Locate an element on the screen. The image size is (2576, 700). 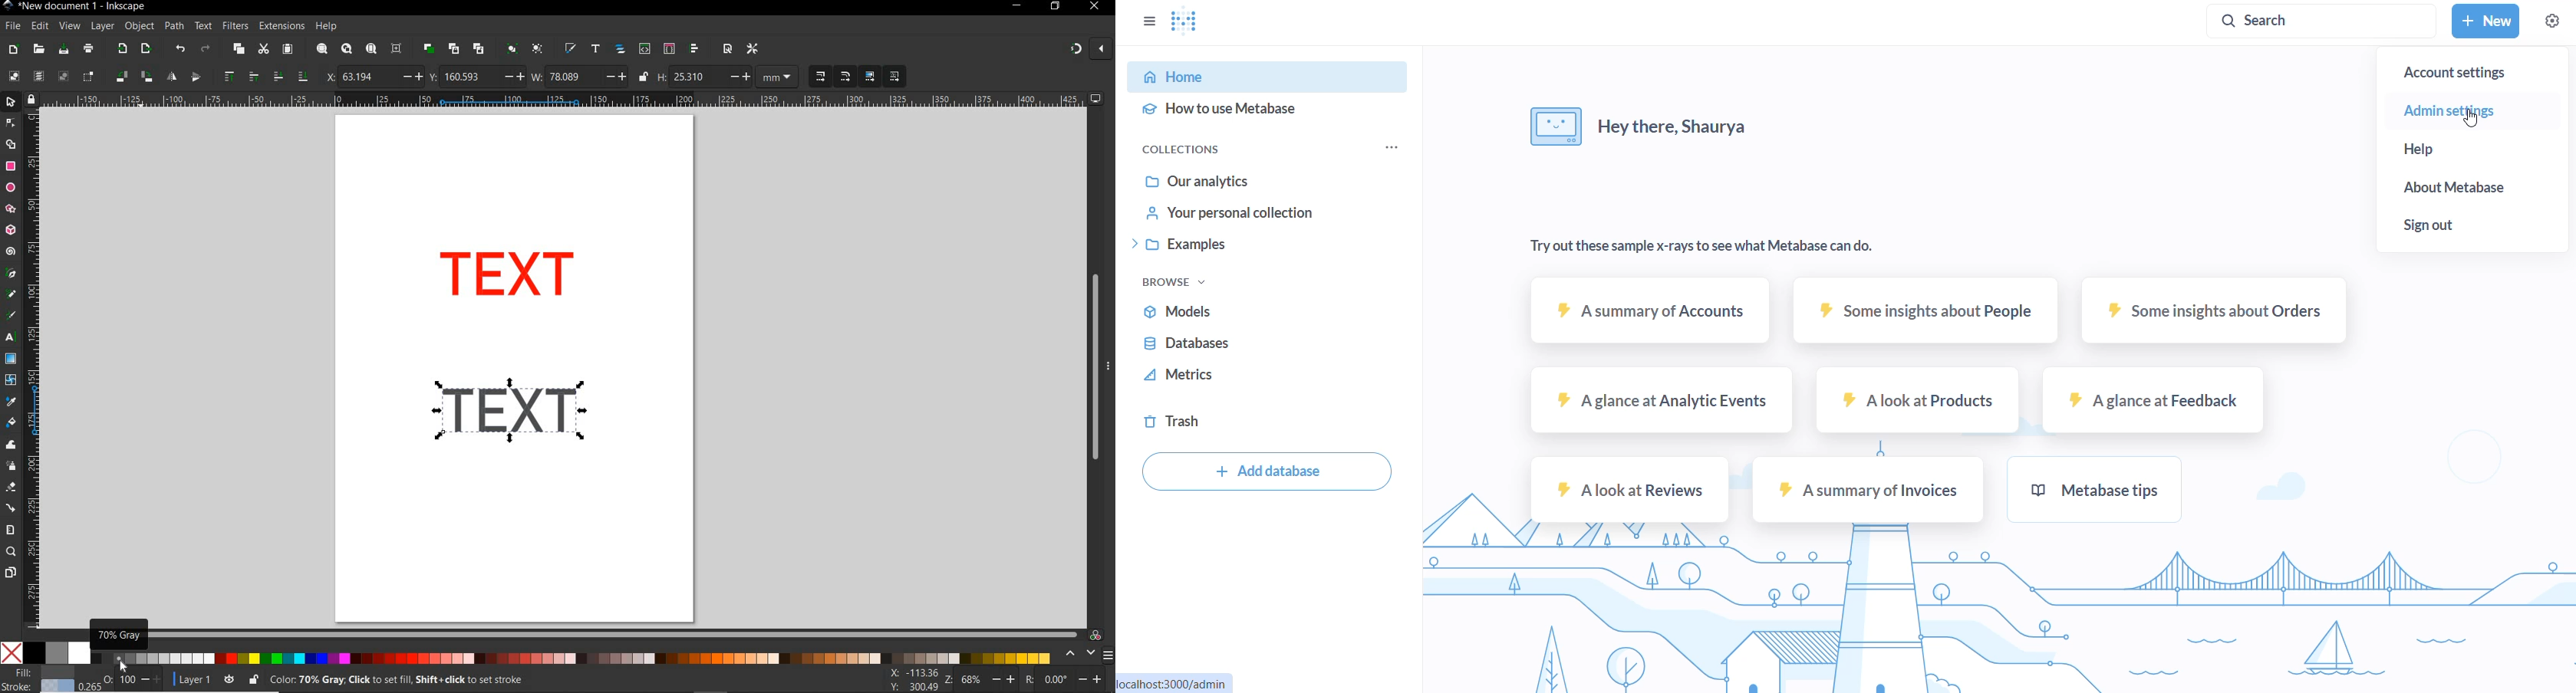
open align and distribute is located at coordinates (695, 49).